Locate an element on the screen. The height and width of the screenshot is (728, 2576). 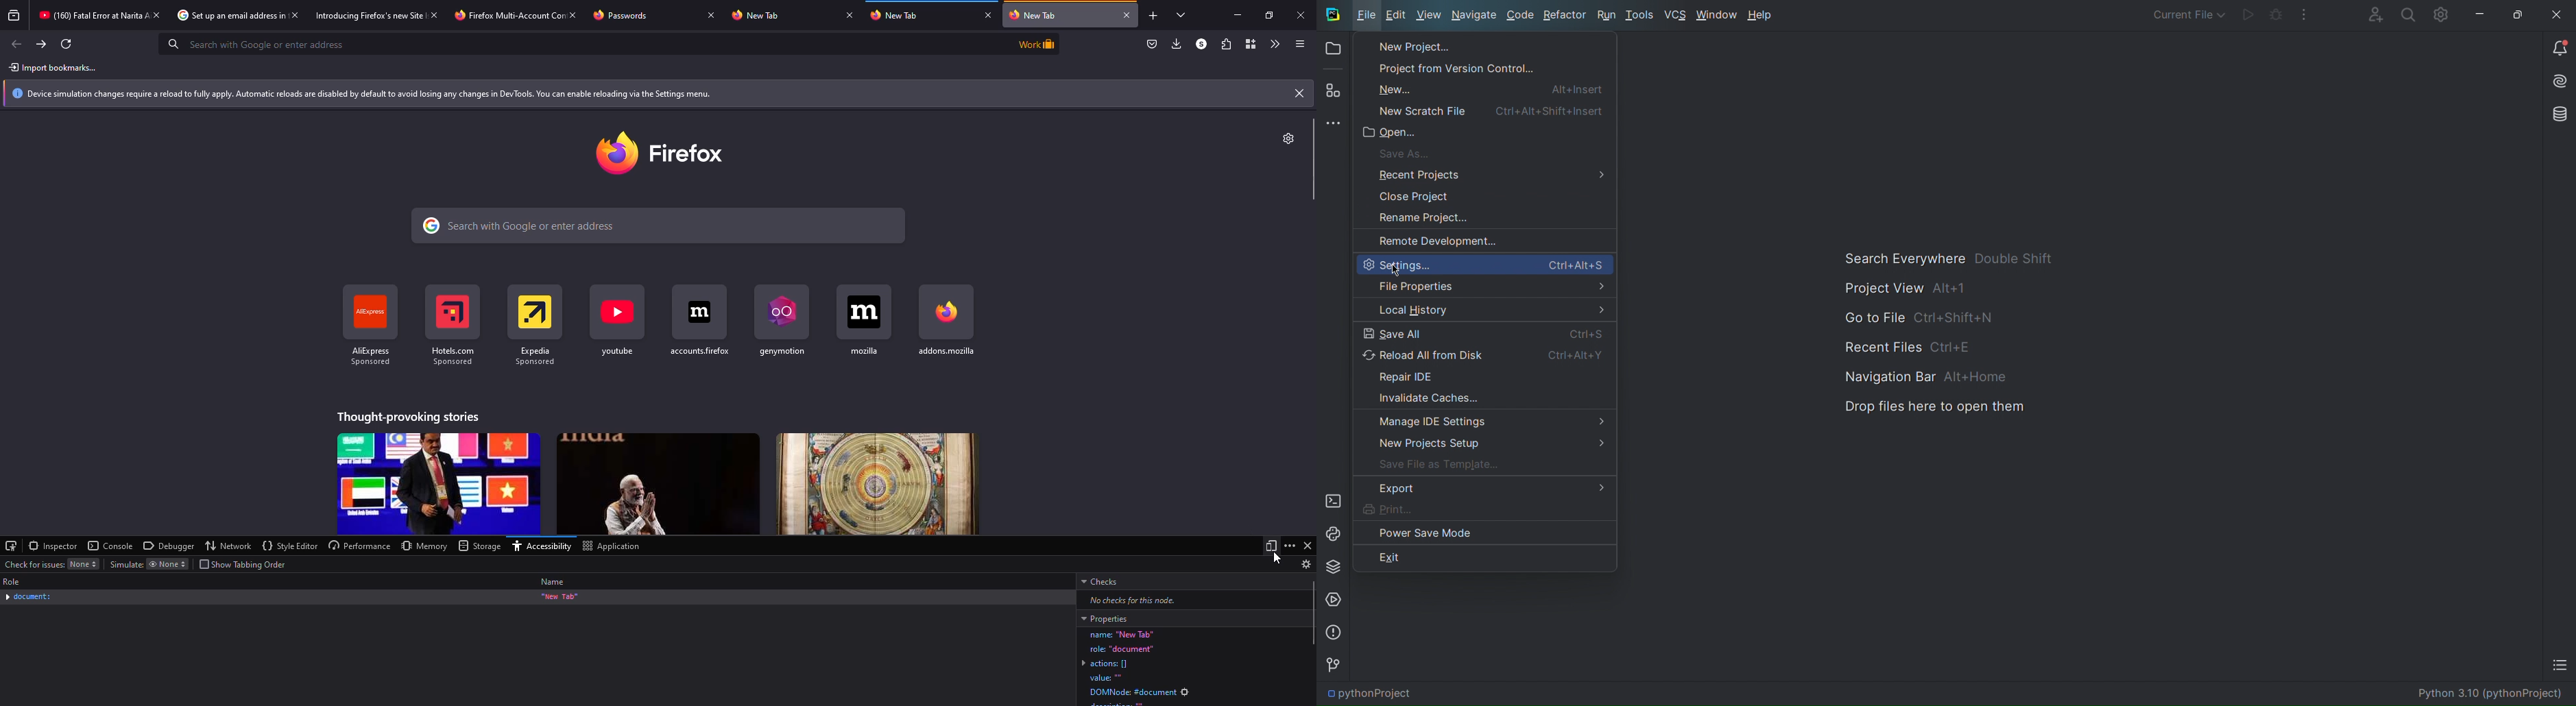
check for issues is located at coordinates (33, 563).